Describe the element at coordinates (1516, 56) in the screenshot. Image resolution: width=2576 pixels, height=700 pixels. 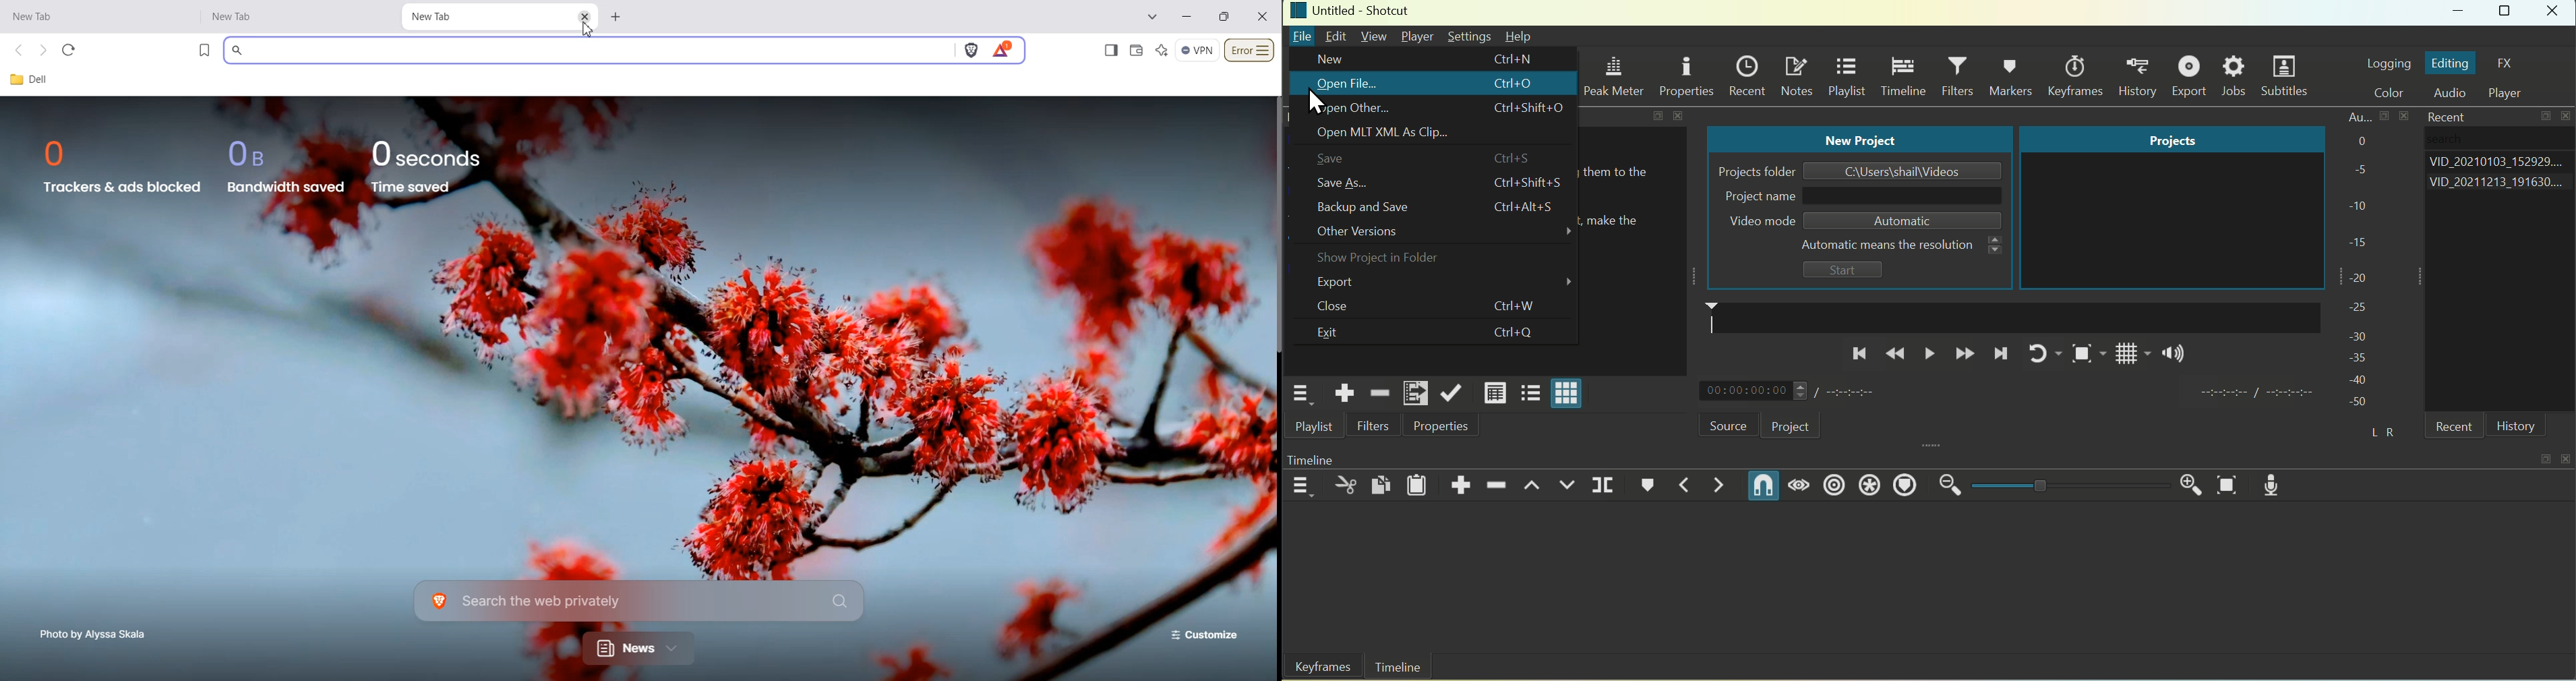
I see `Ctrl+N` at that location.